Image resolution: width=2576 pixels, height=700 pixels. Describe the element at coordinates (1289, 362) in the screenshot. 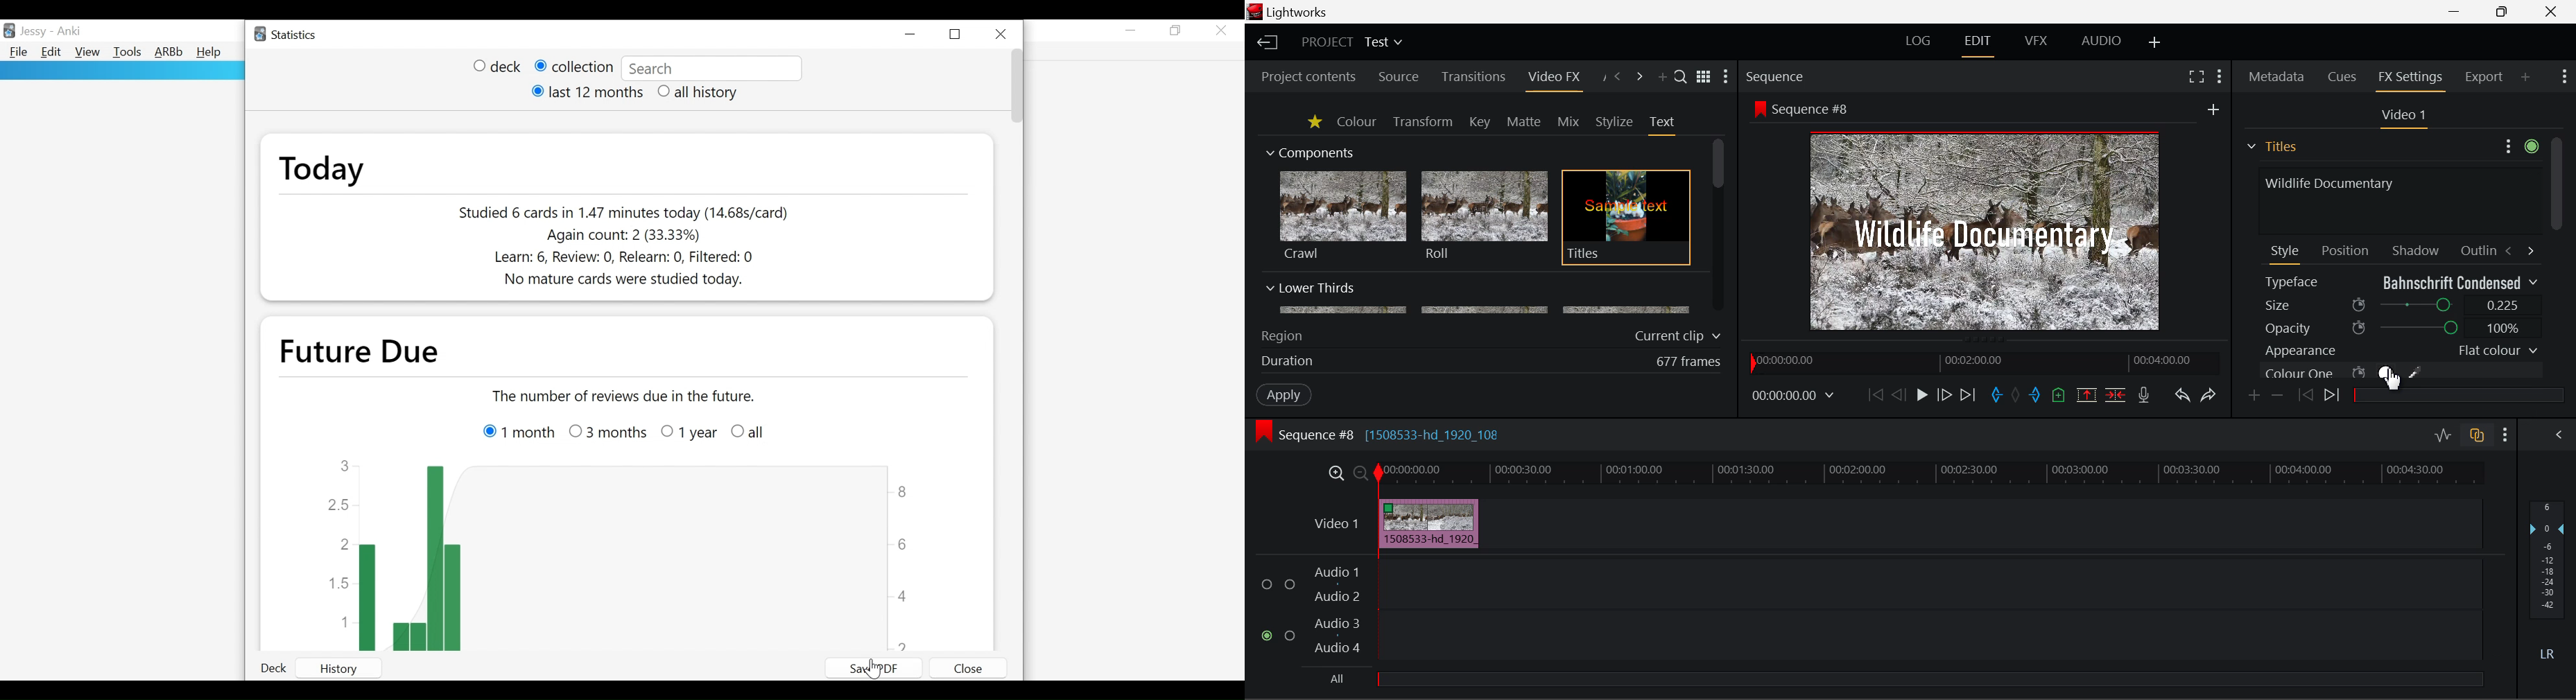

I see `Duration` at that location.